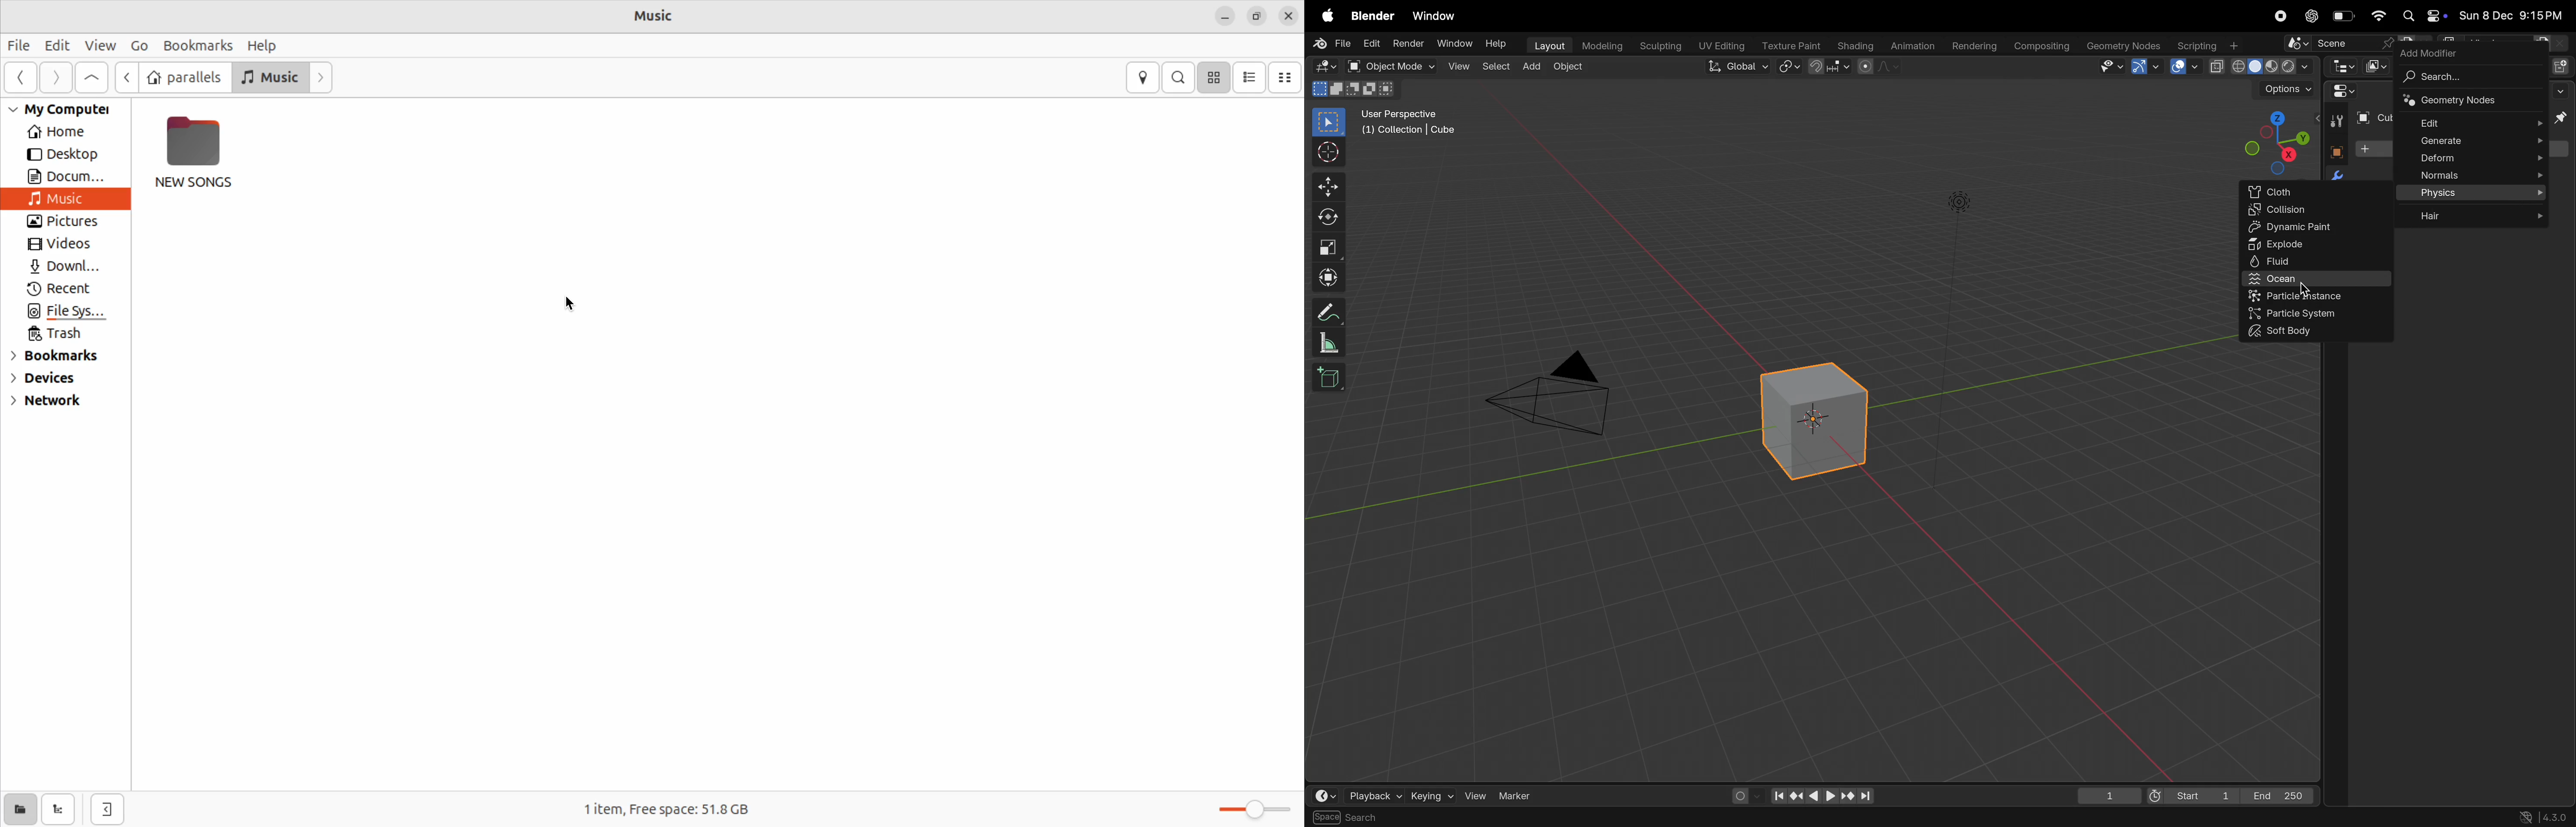 The width and height of the screenshot is (2576, 840). I want to click on animations, so click(1911, 47).